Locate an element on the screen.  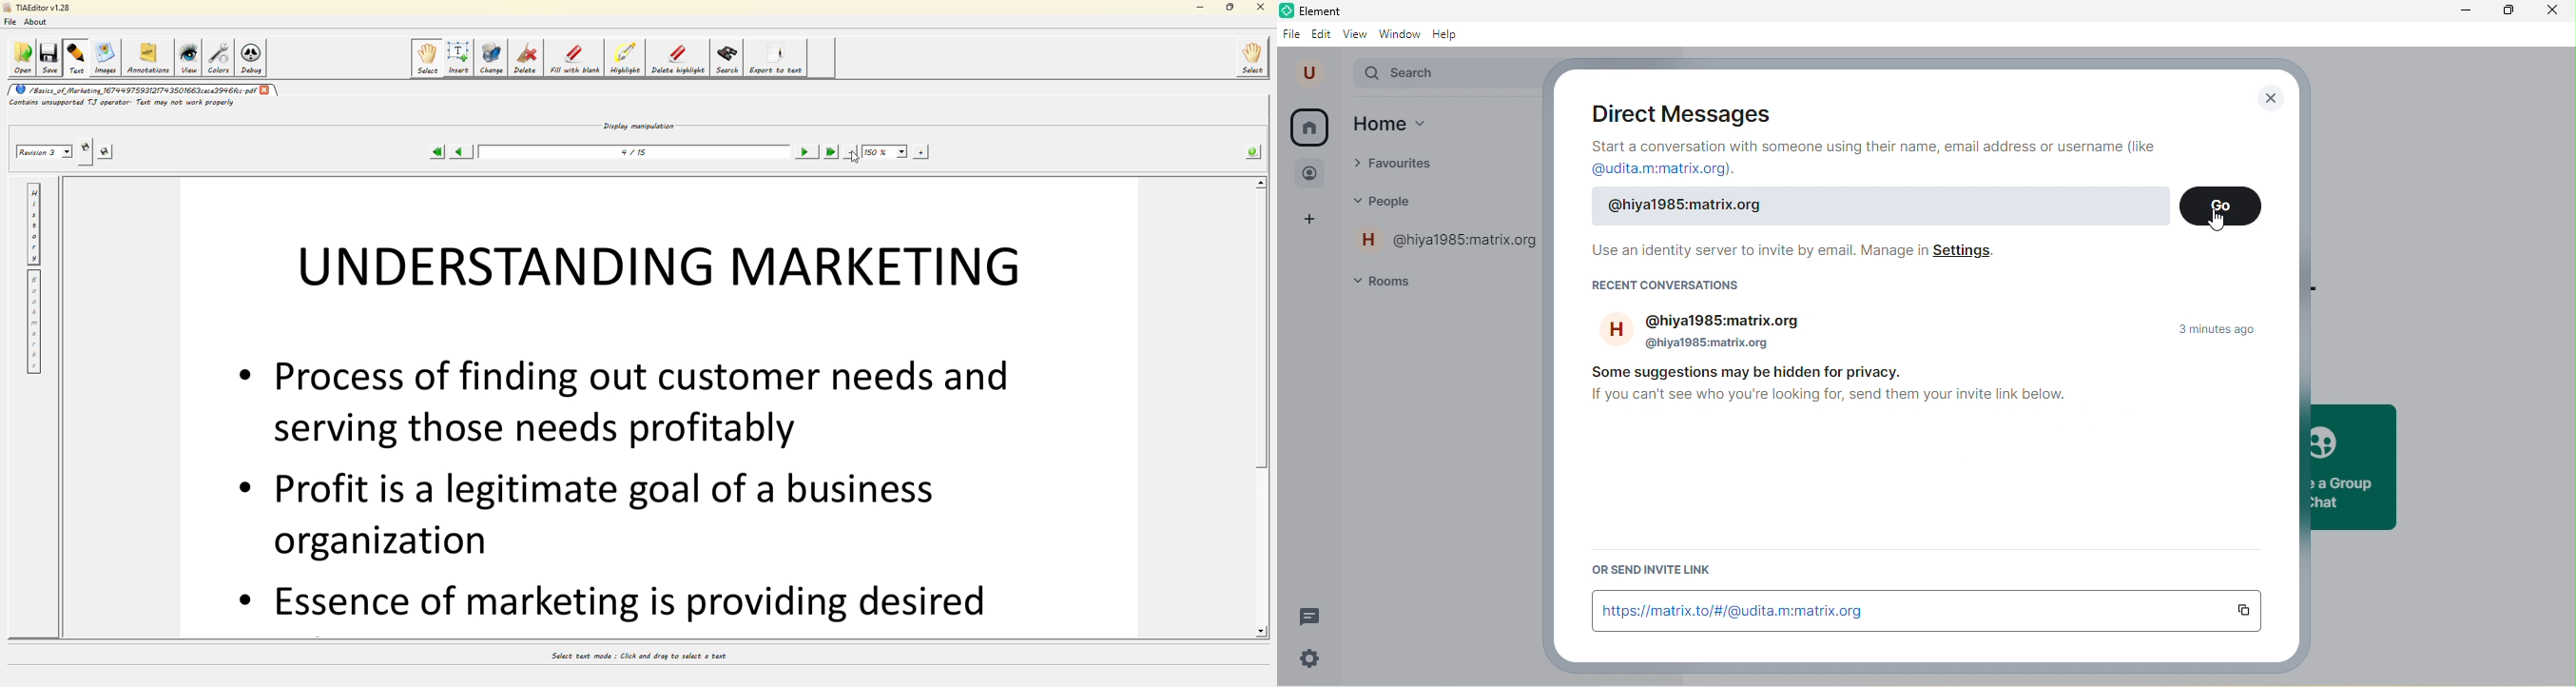
threads is located at coordinates (1311, 616).